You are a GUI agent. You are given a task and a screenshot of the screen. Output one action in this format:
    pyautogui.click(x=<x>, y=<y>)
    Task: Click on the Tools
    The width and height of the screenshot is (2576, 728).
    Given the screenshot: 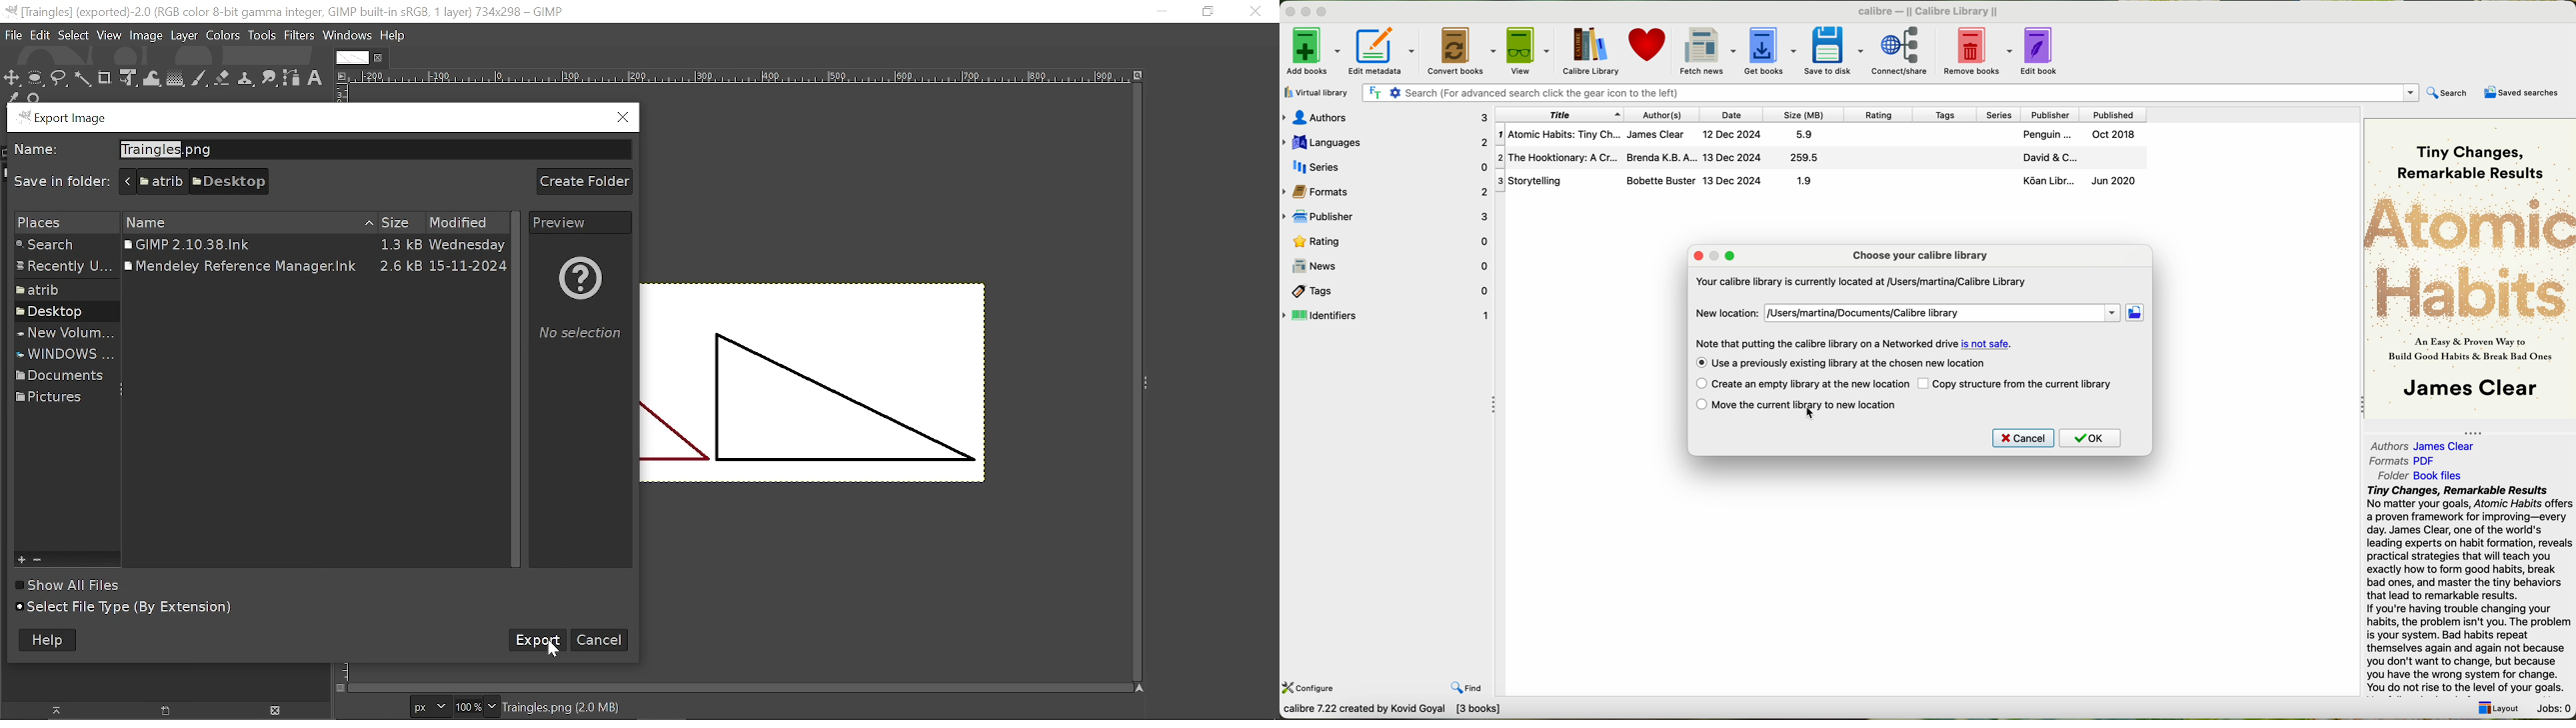 What is the action you would take?
    pyautogui.click(x=263, y=36)
    